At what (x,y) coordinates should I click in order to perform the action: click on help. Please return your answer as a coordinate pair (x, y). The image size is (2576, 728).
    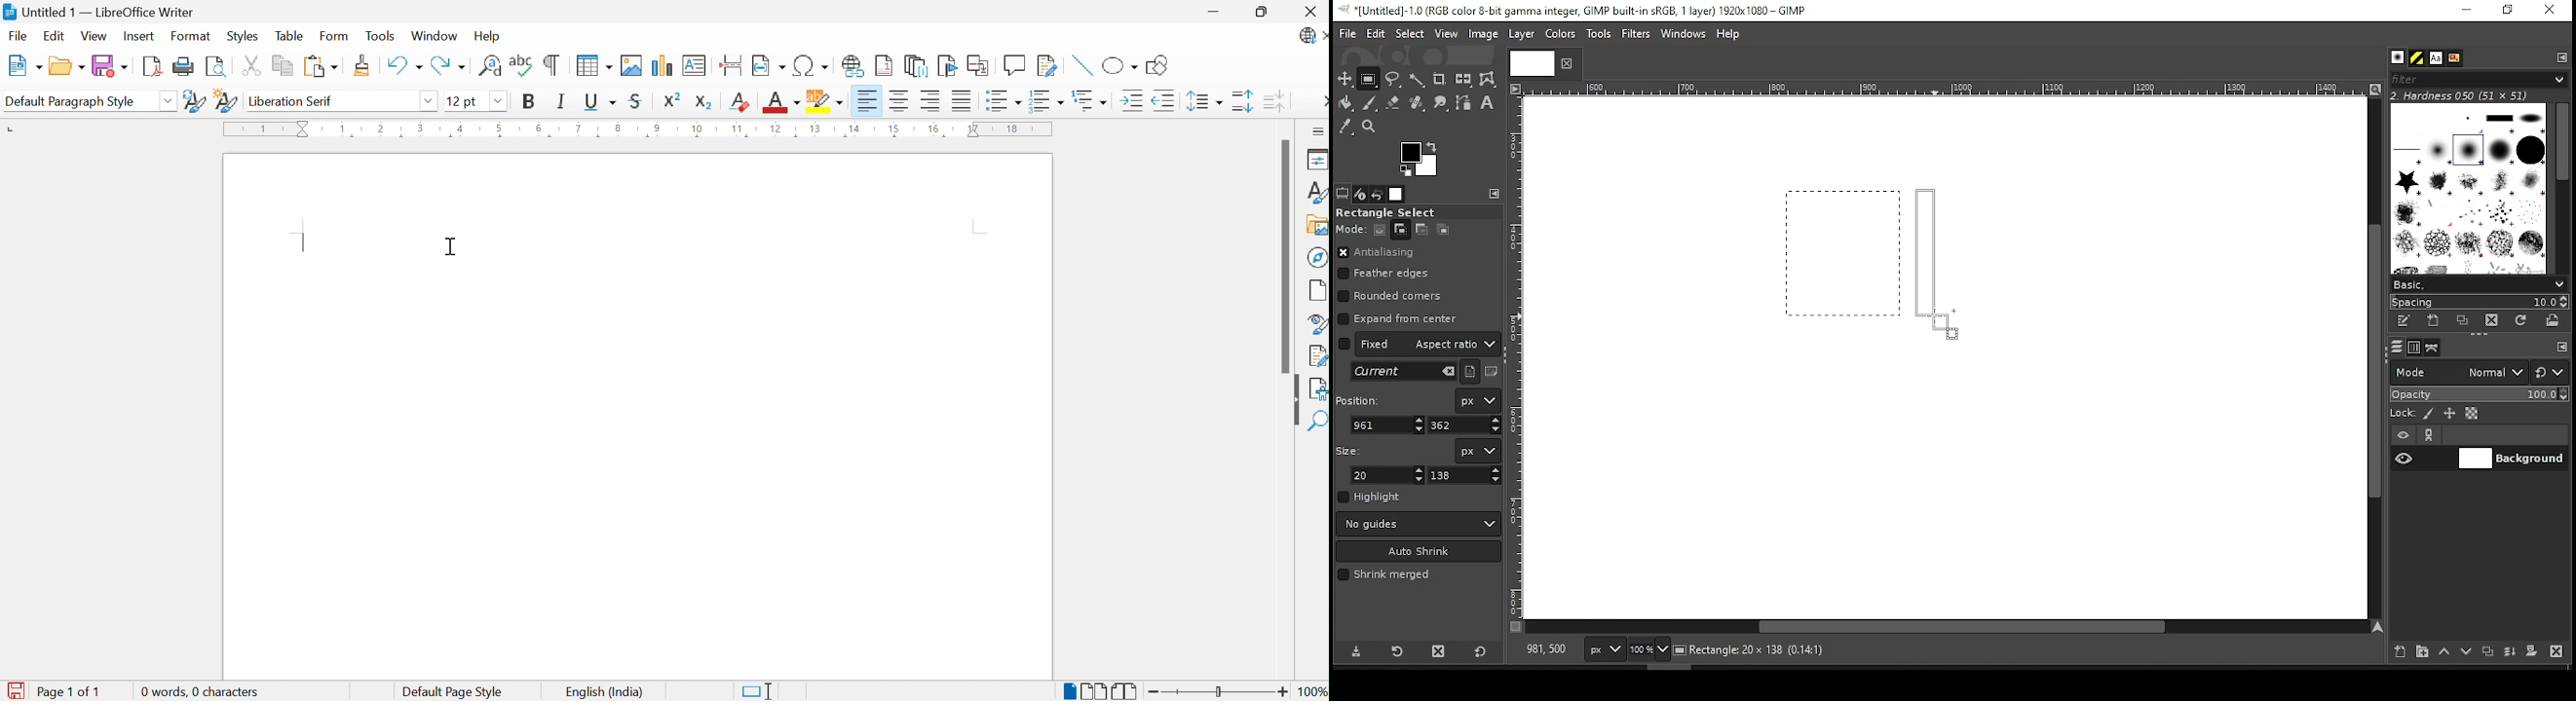
    Looking at the image, I should click on (1728, 35).